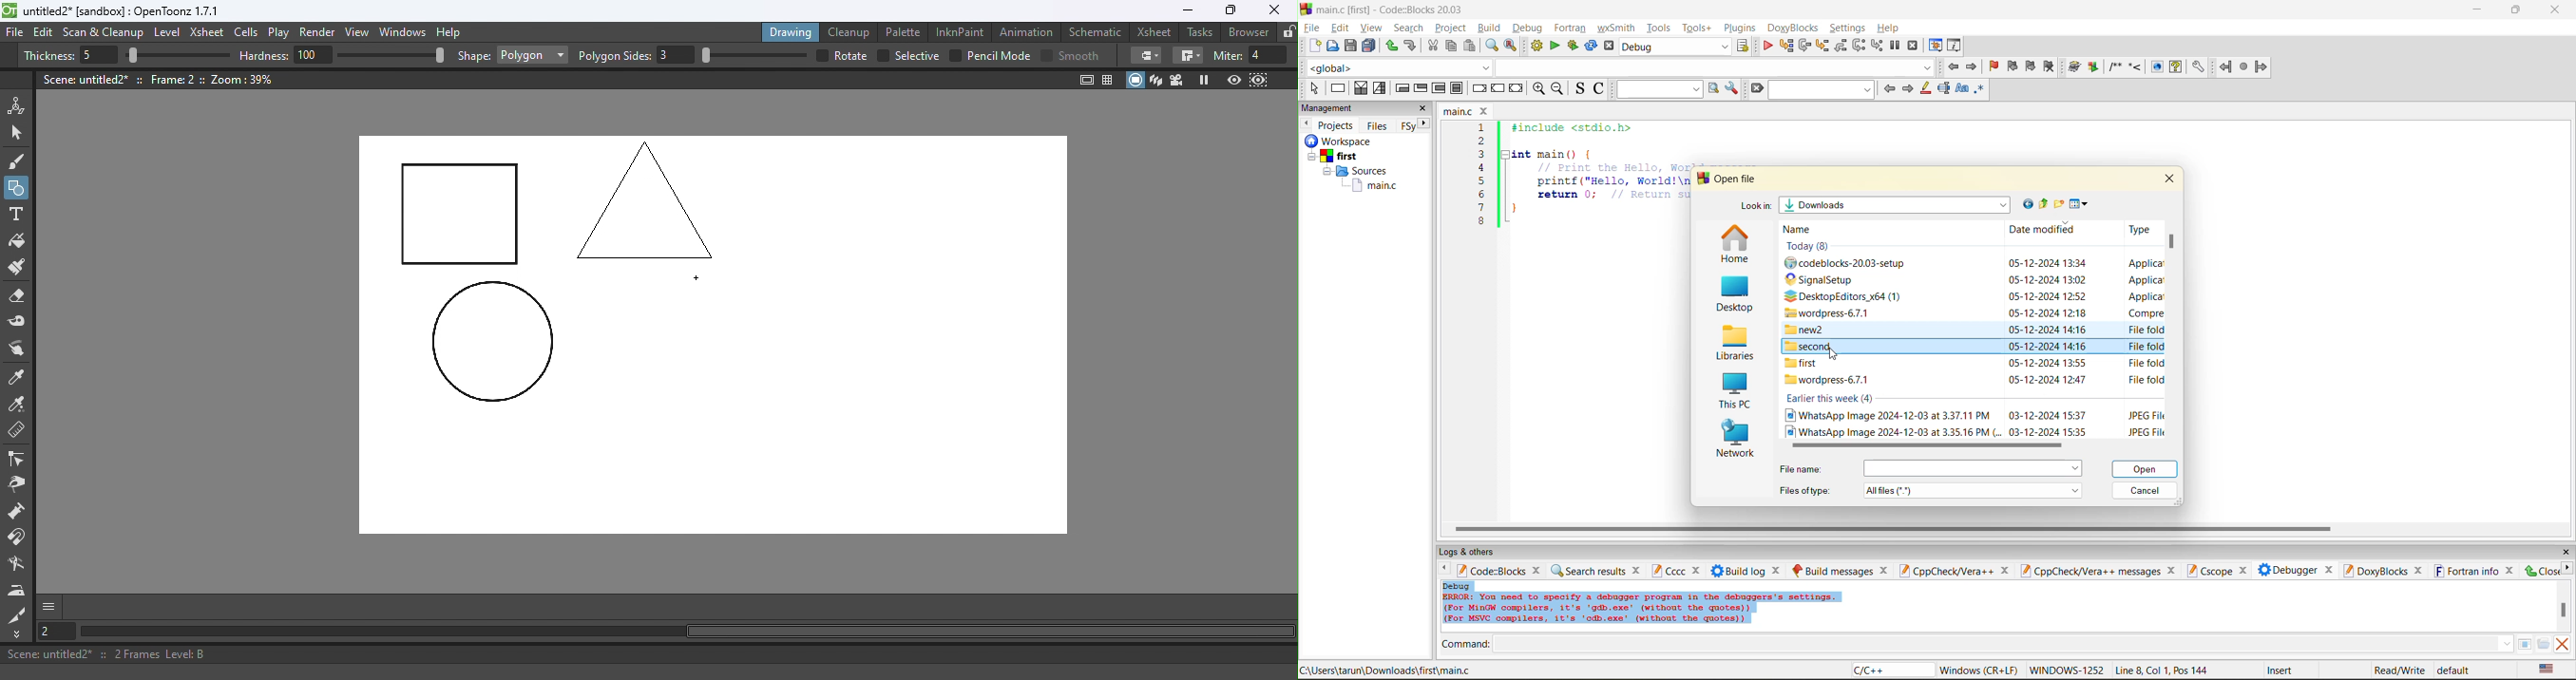  I want to click on horizontal scroll bar, so click(1892, 529).